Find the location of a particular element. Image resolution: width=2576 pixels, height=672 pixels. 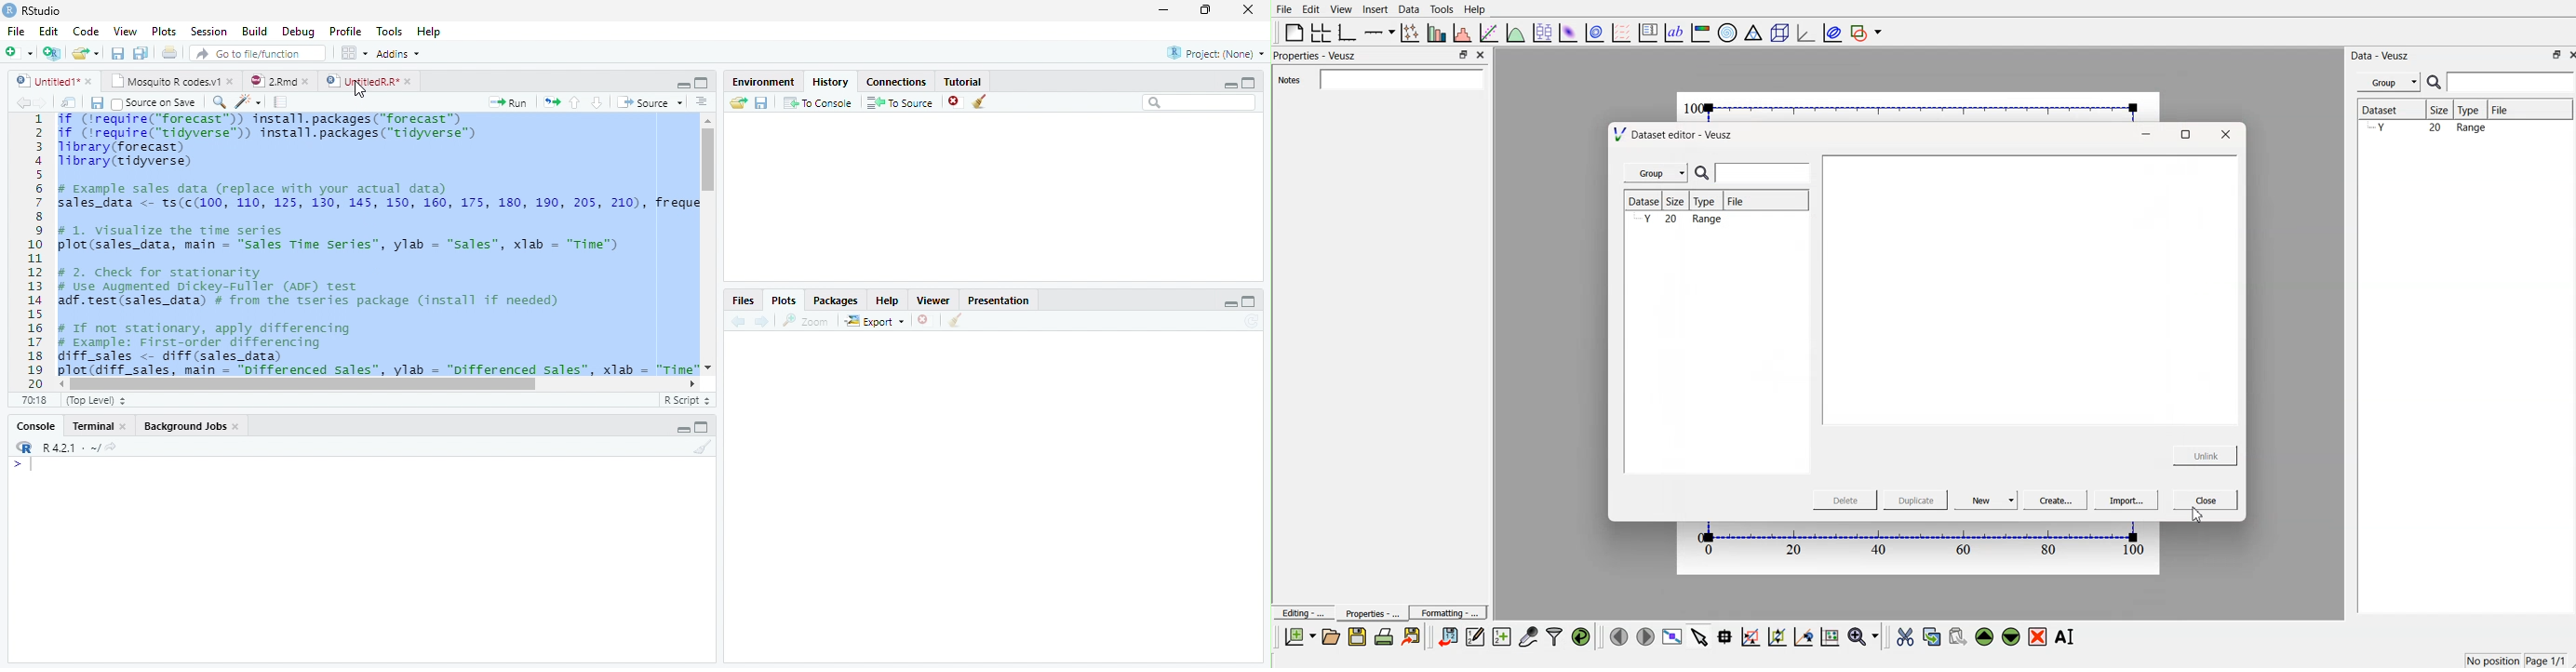

Save is located at coordinates (116, 52).